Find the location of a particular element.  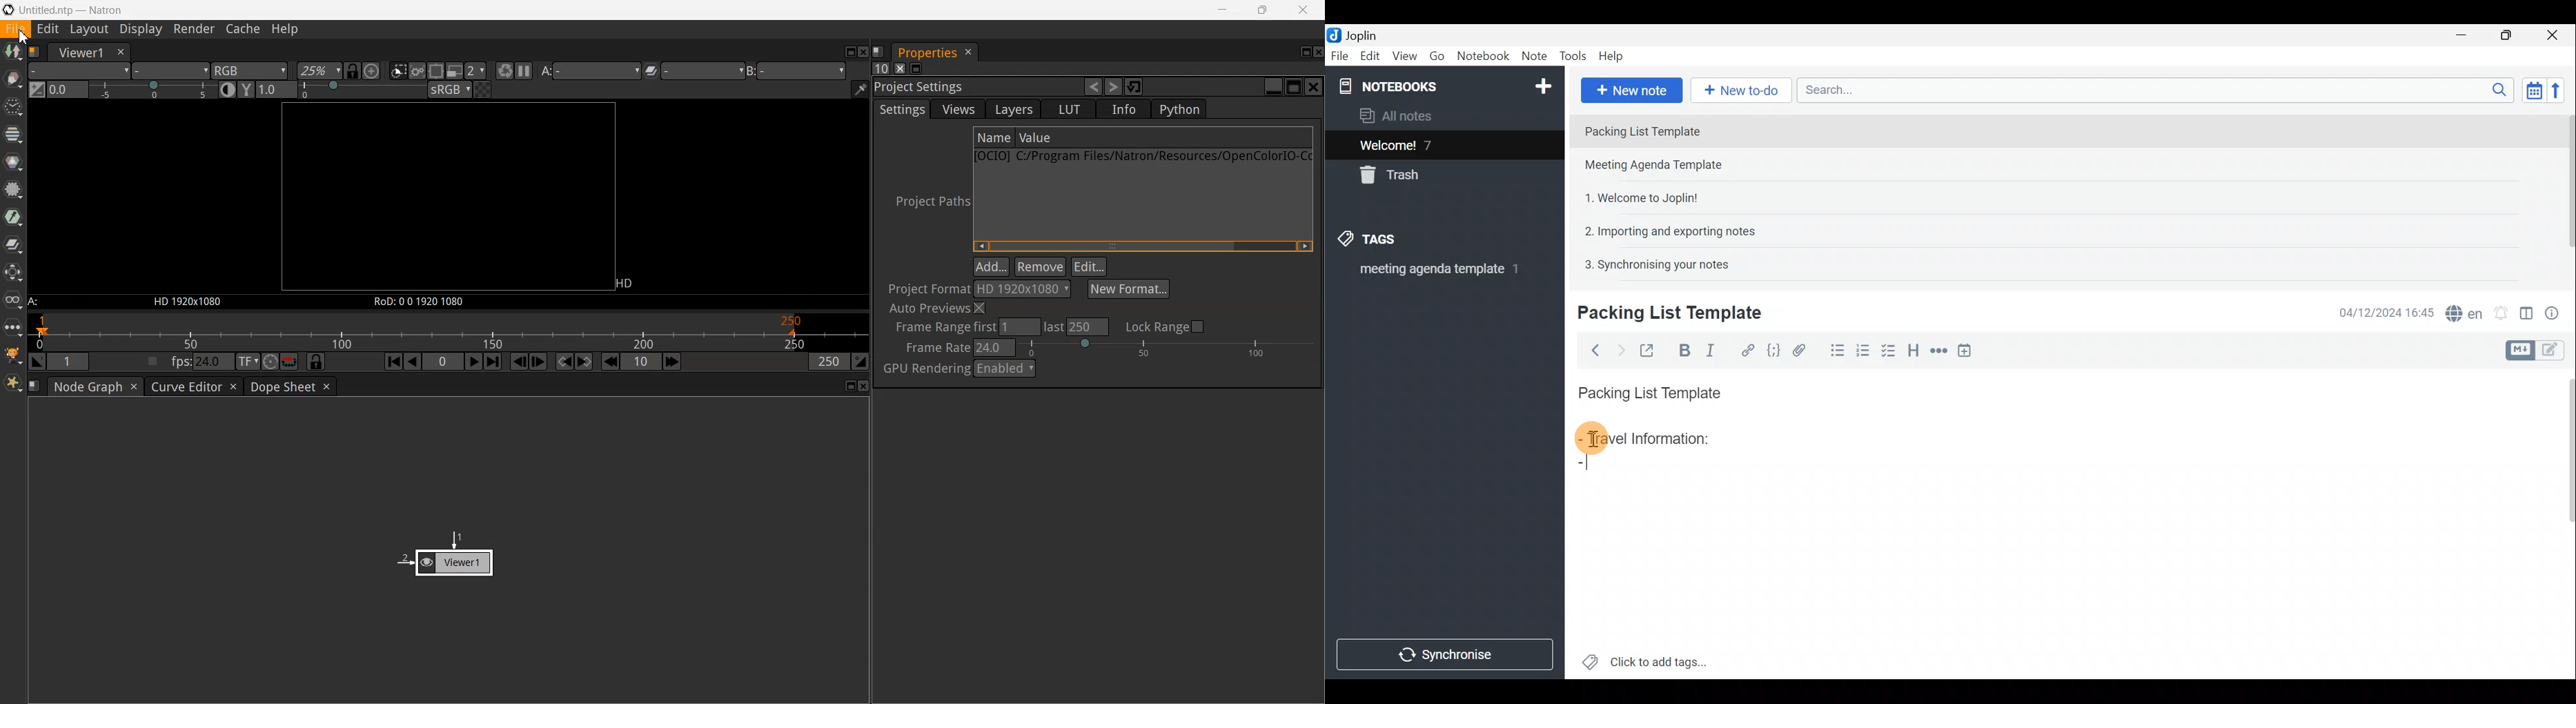

Click to add tags is located at coordinates (1645, 658).